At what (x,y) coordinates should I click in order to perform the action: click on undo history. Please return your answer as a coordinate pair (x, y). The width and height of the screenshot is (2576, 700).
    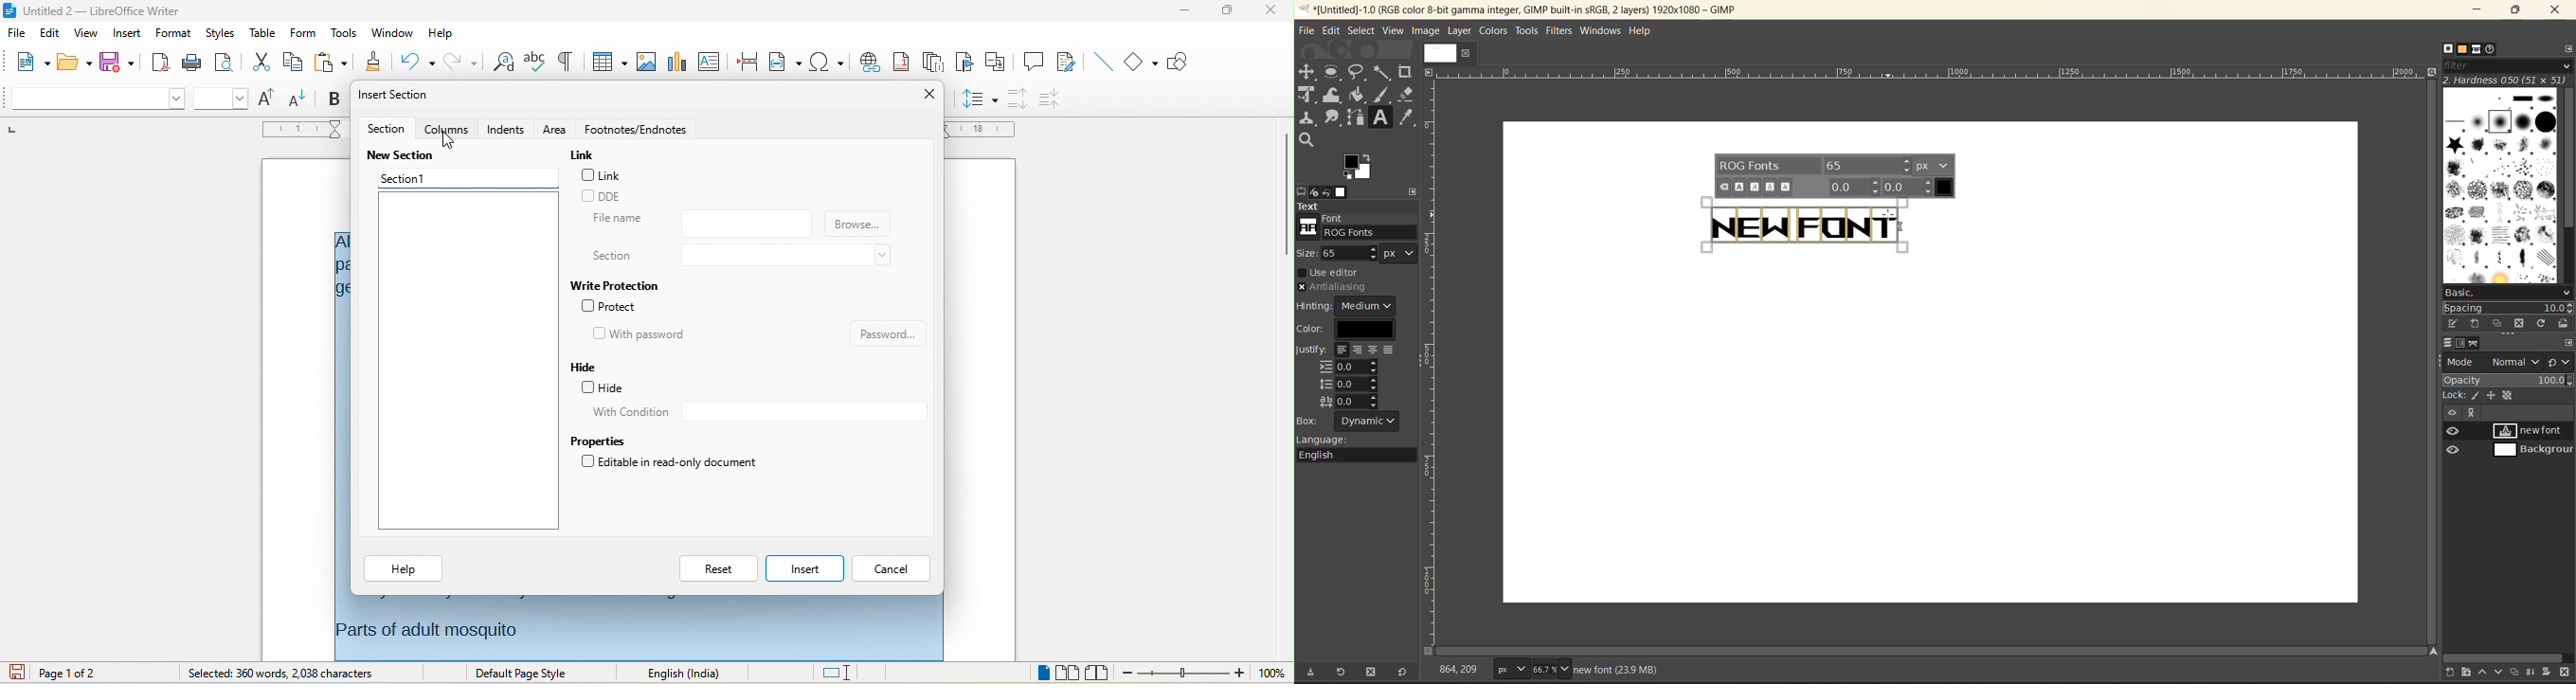
    Looking at the image, I should click on (1325, 190).